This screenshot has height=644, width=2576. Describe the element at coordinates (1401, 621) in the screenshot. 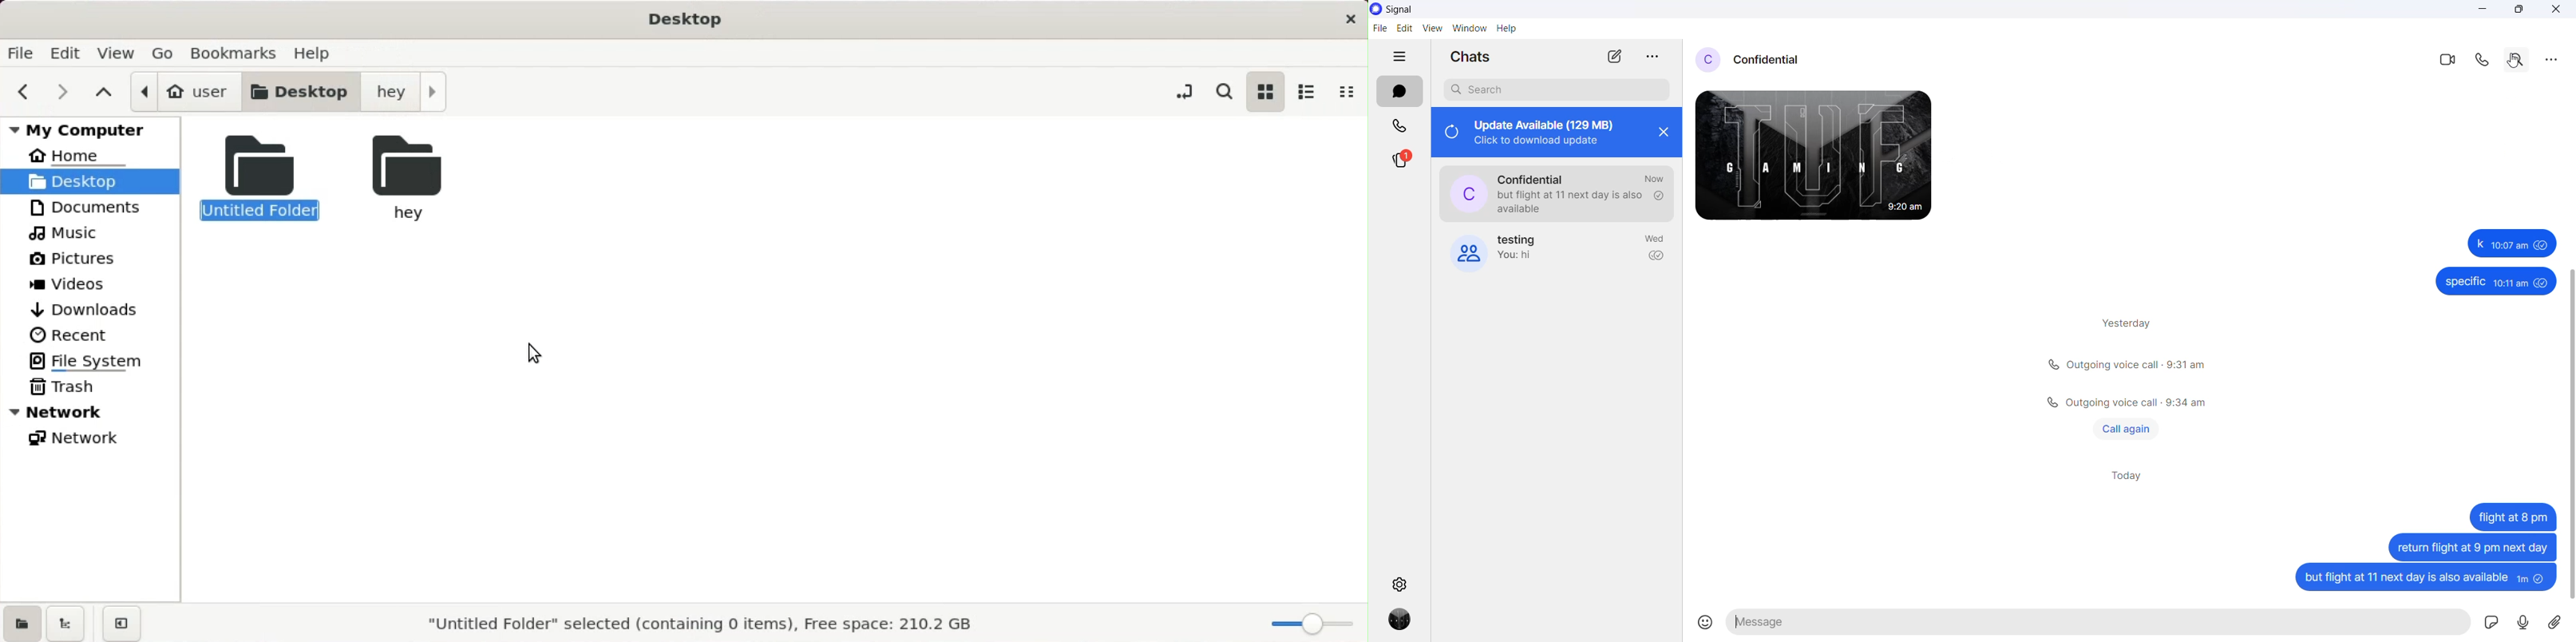

I see `profile` at that location.